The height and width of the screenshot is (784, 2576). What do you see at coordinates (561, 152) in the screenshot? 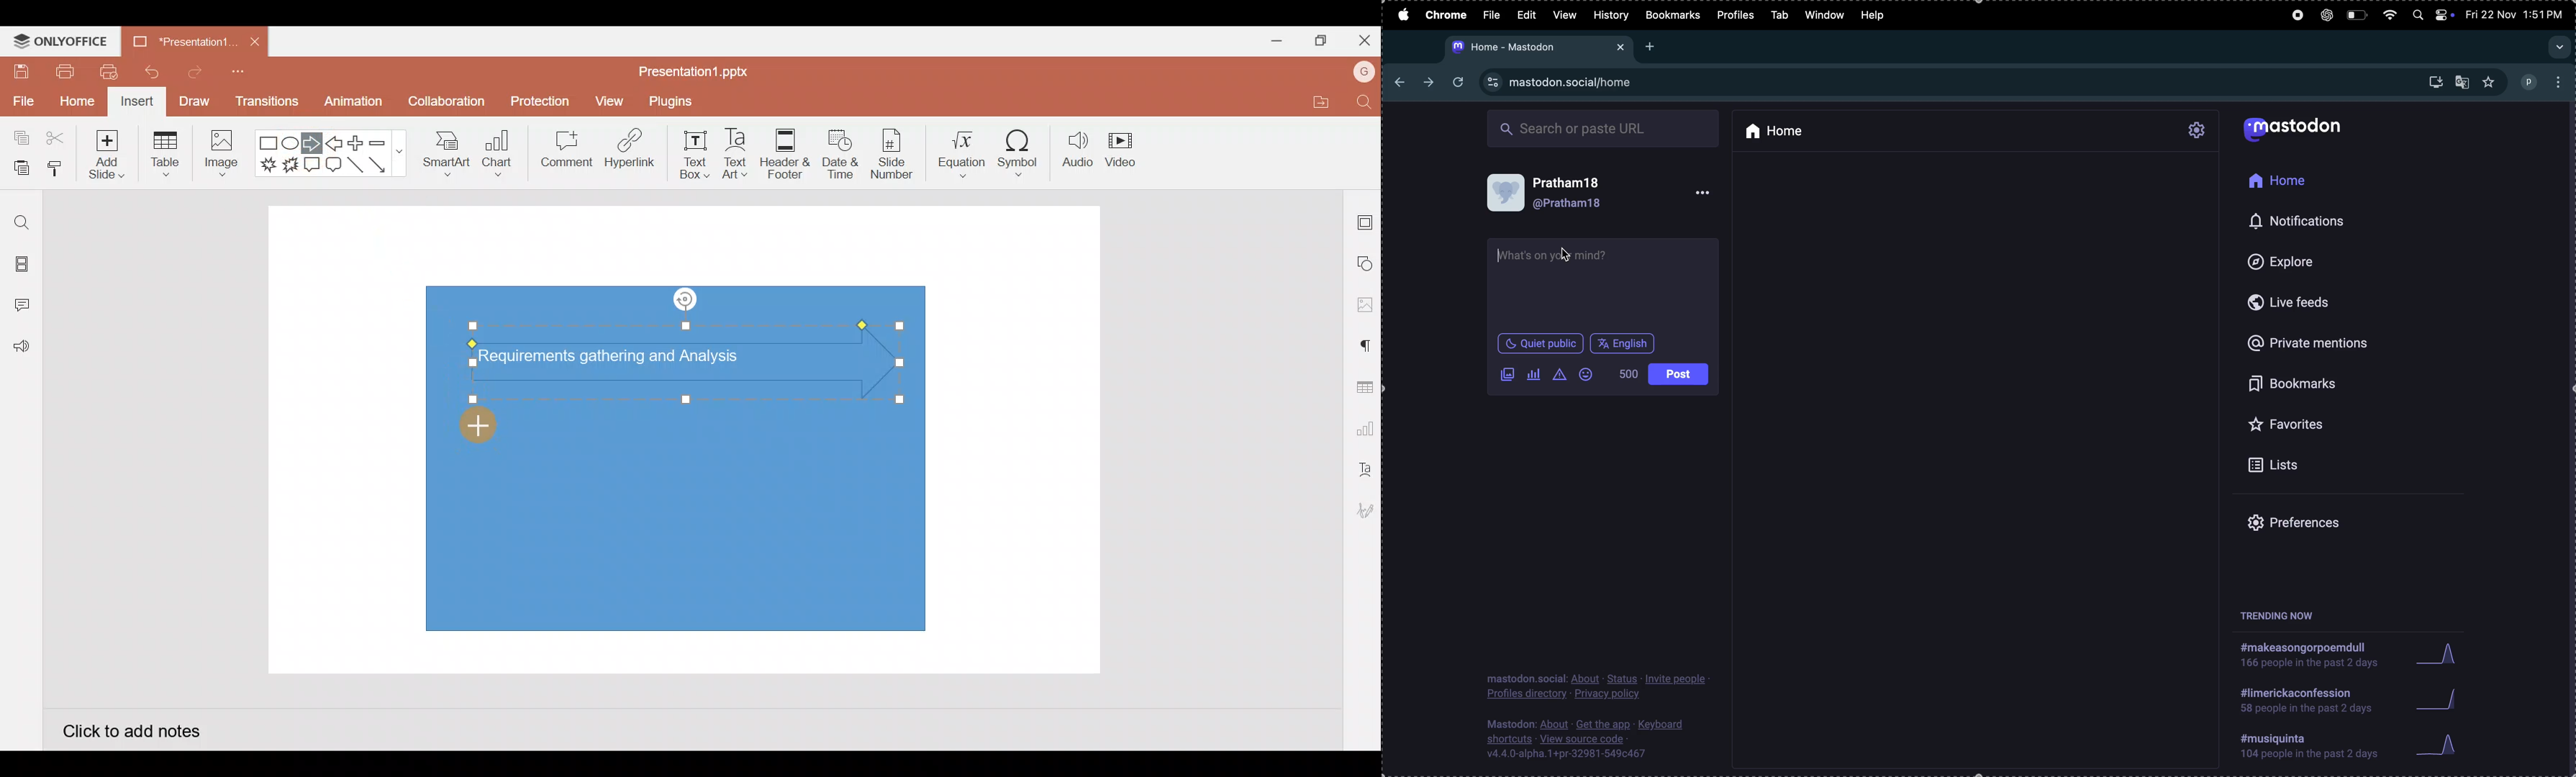
I see `Comment` at bounding box center [561, 152].